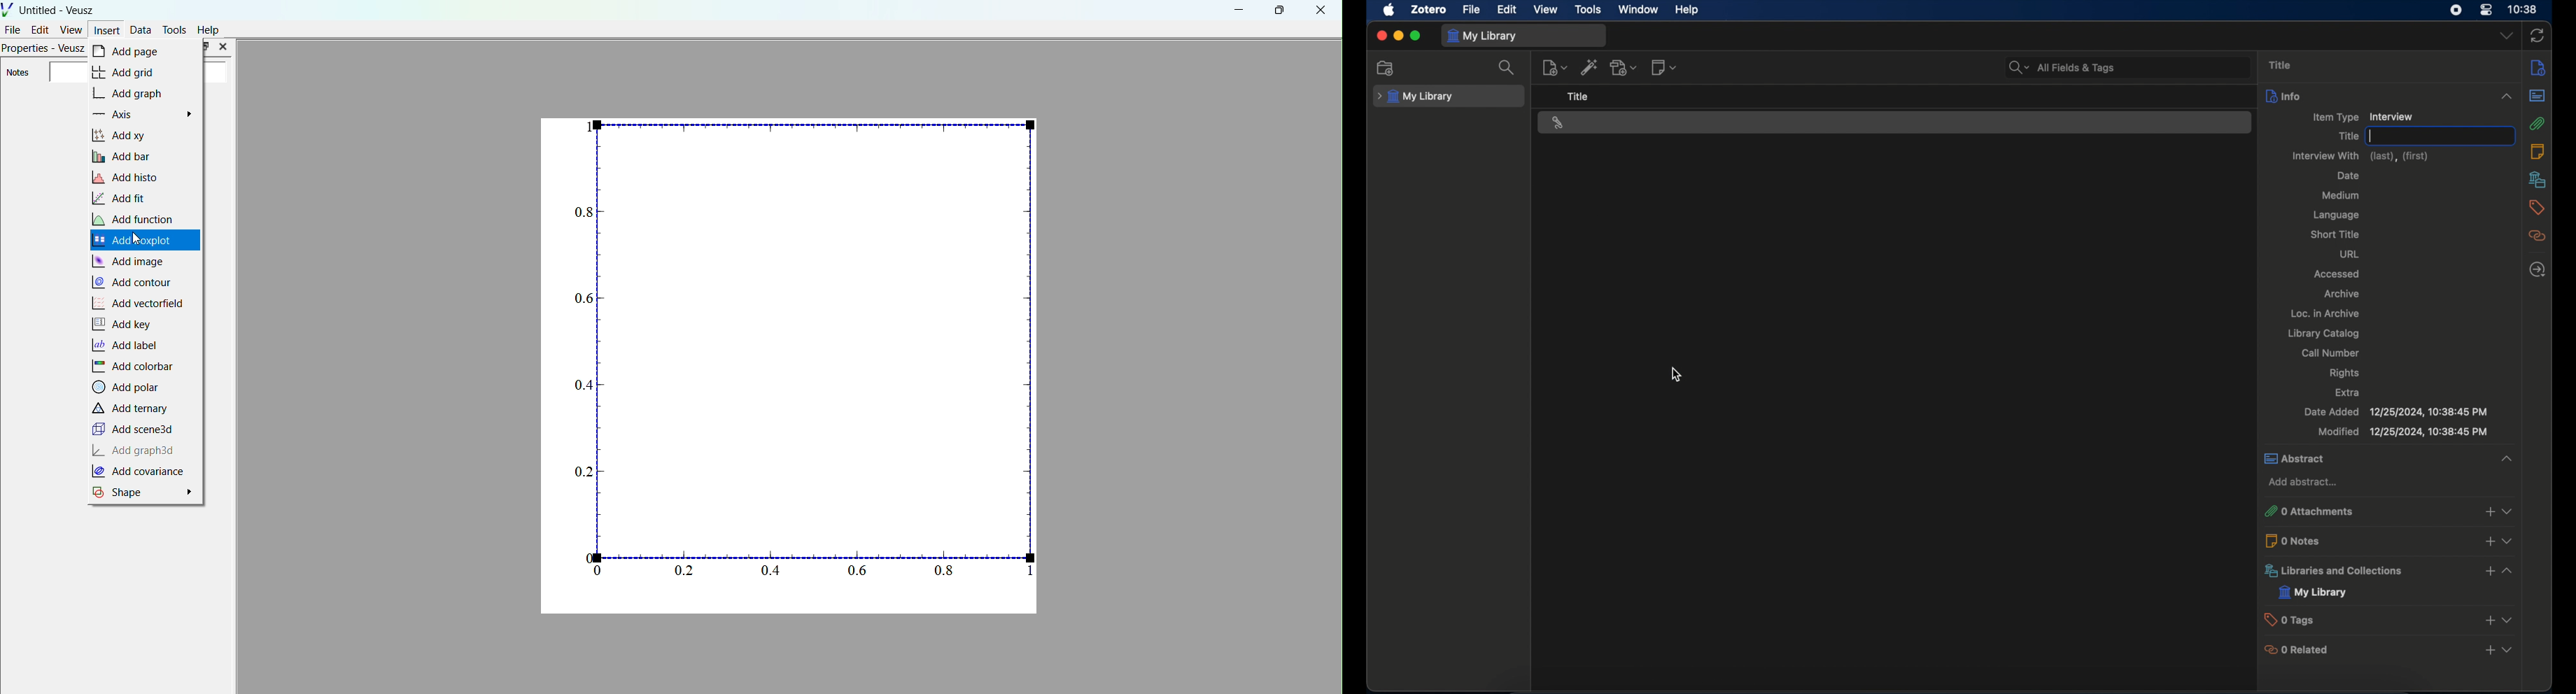  What do you see at coordinates (135, 241) in the screenshot?
I see `Add Roxplot` at bounding box center [135, 241].